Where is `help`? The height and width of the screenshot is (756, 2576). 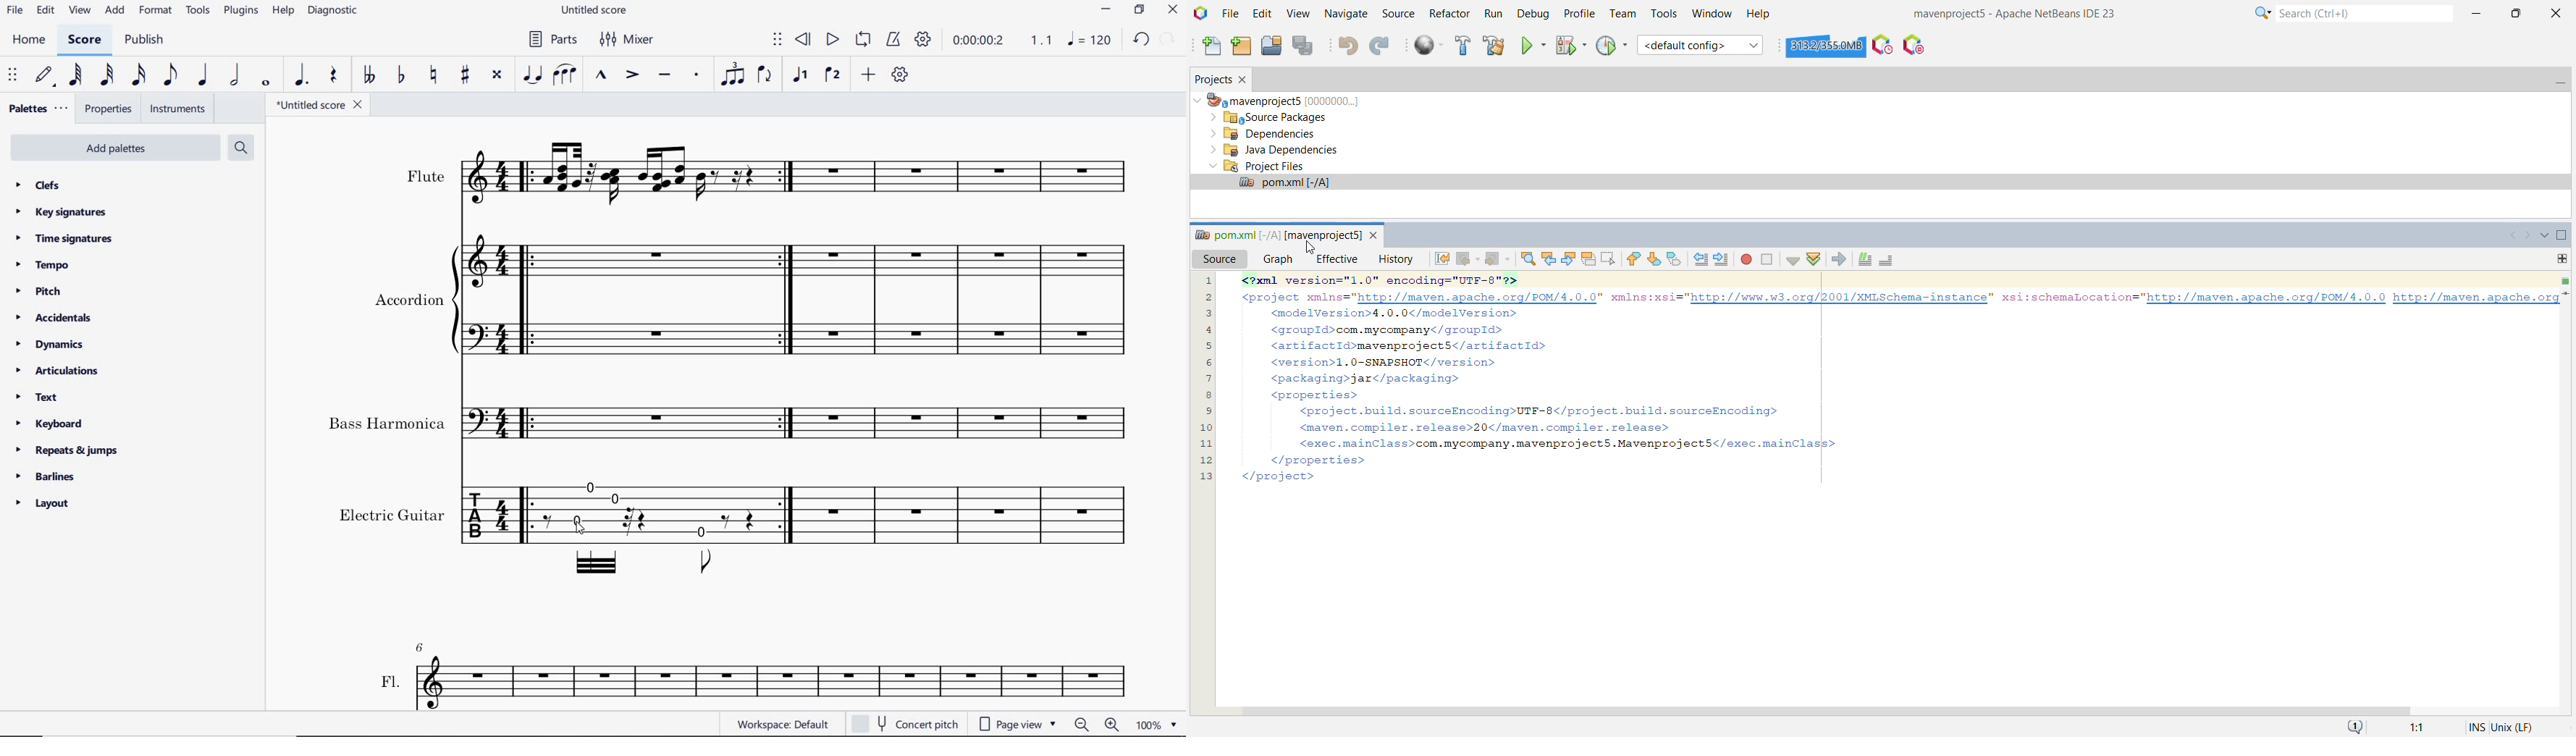 help is located at coordinates (282, 11).